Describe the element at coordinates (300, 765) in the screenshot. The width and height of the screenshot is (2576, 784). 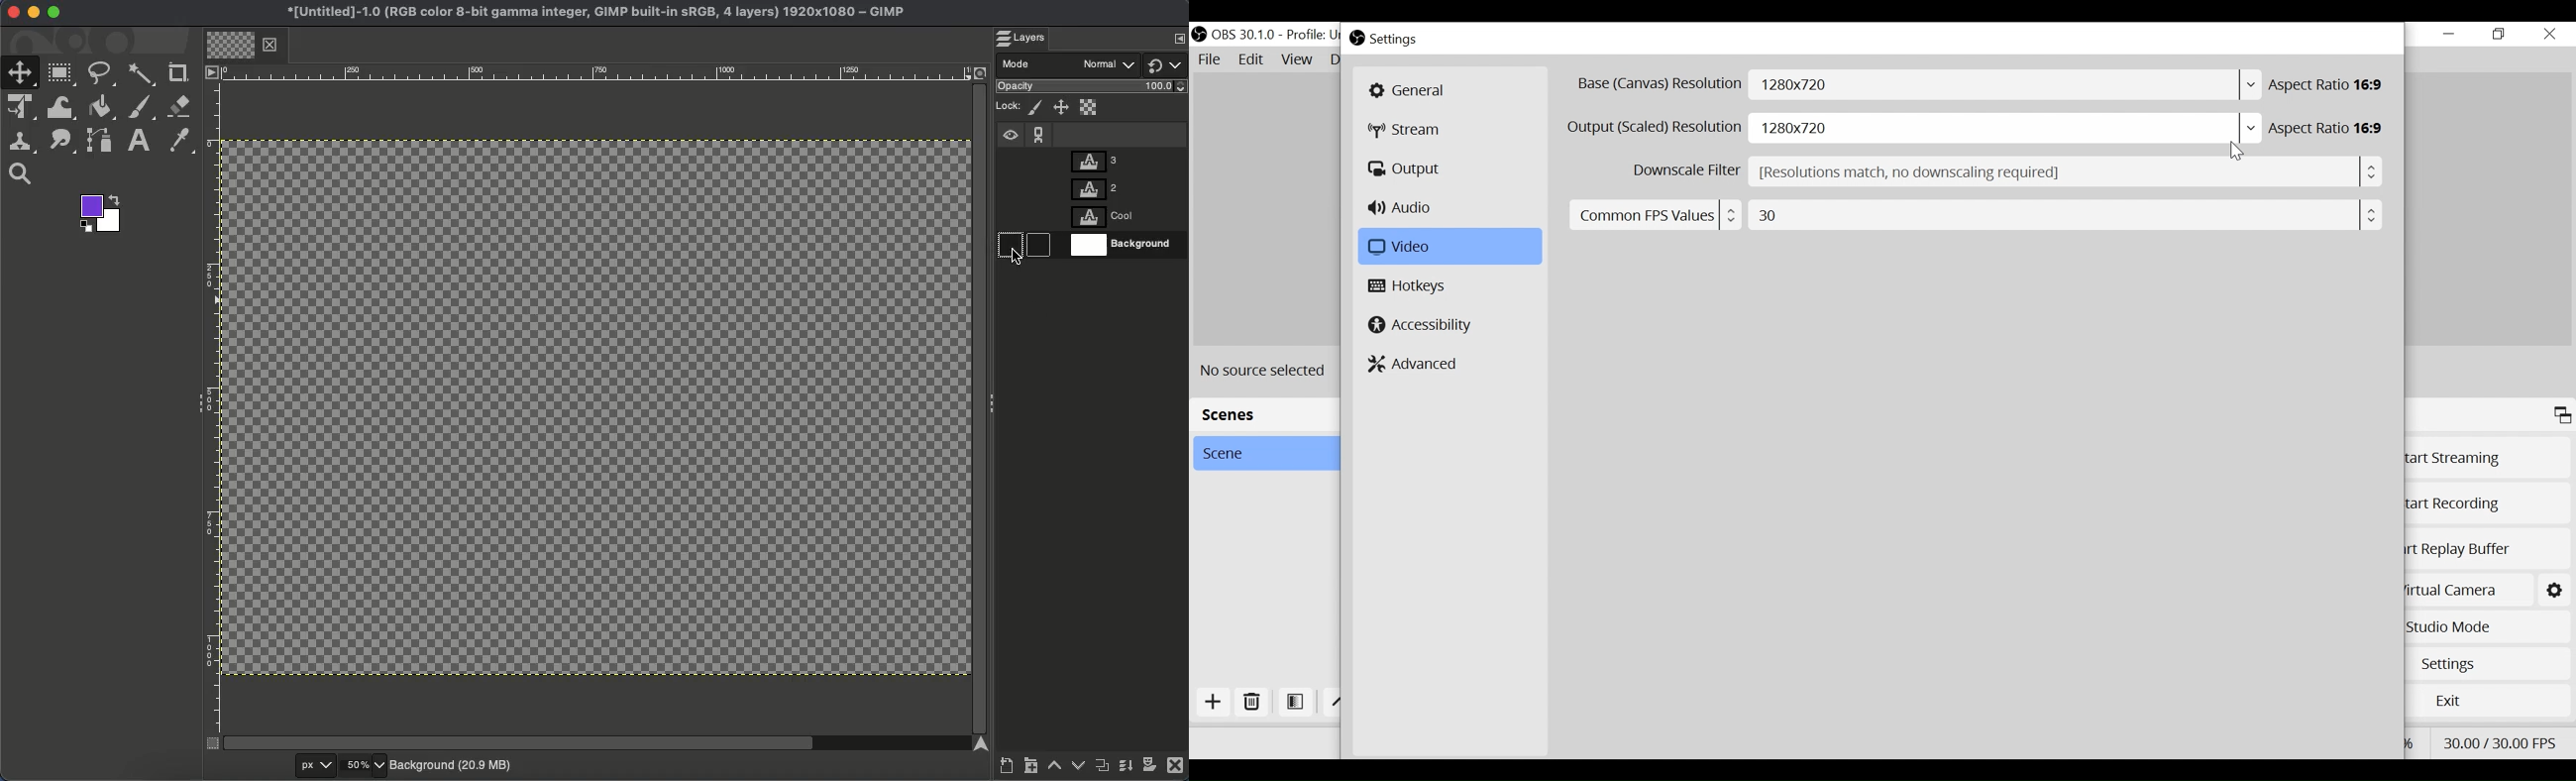
I see `px` at that location.